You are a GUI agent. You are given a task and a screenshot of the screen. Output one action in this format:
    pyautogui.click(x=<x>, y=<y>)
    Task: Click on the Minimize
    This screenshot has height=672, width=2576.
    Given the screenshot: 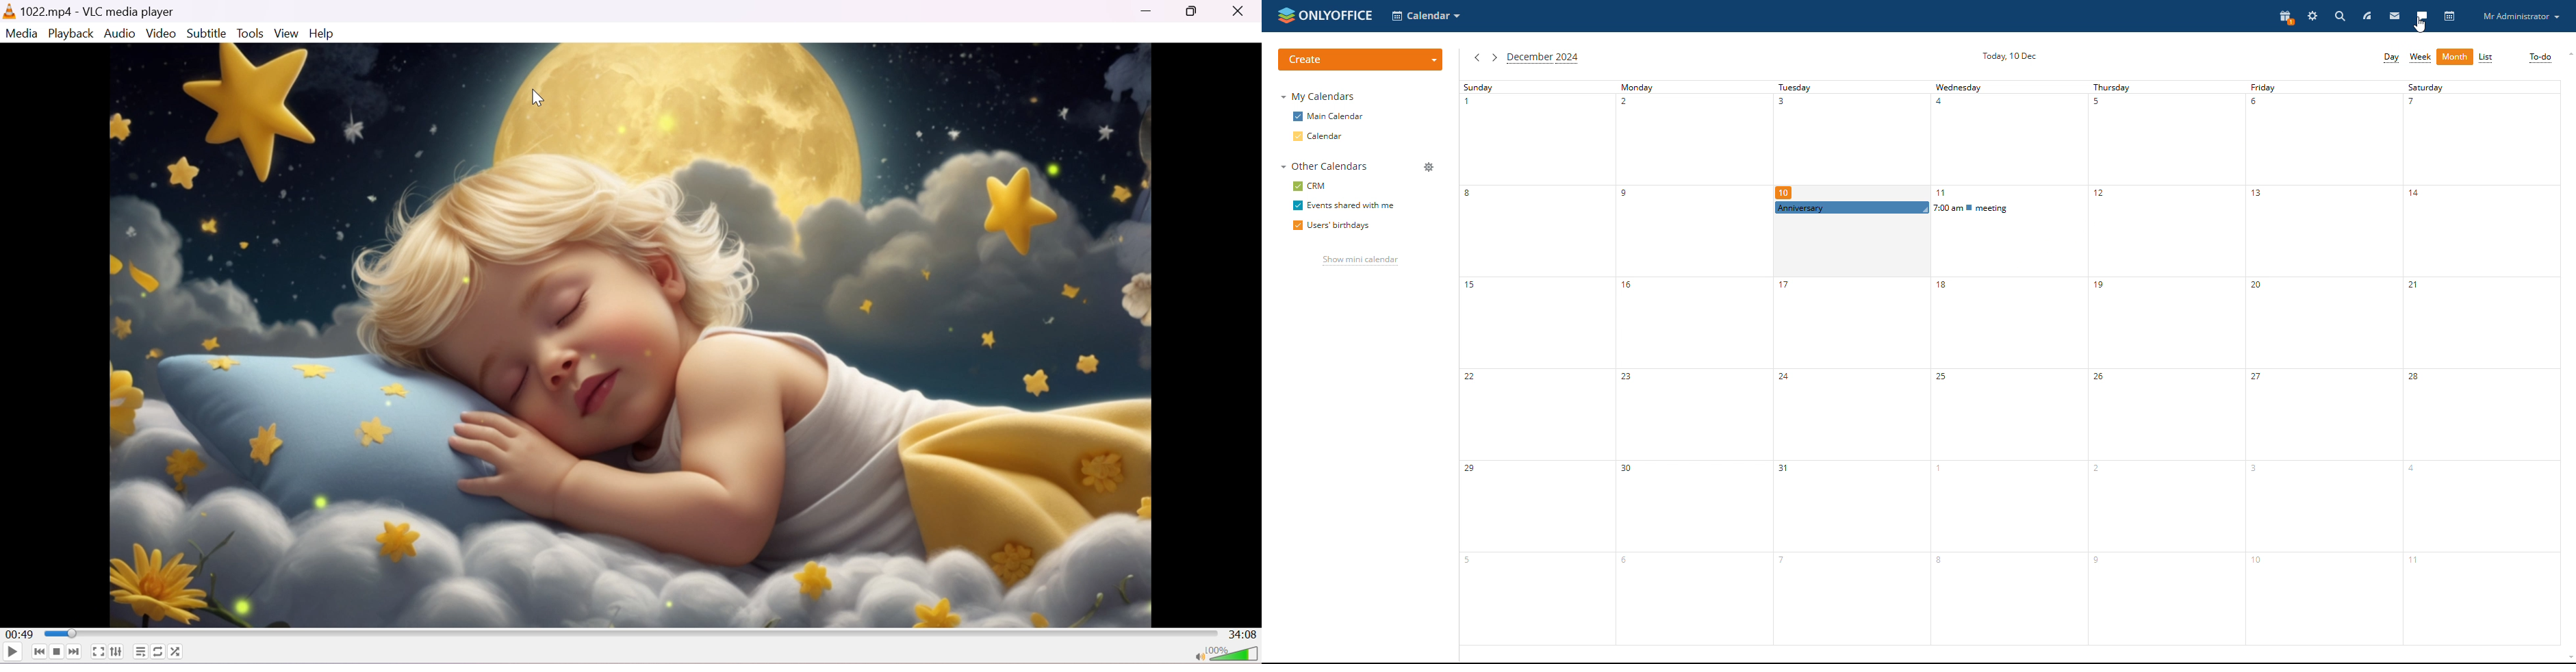 What is the action you would take?
    pyautogui.click(x=1148, y=13)
    